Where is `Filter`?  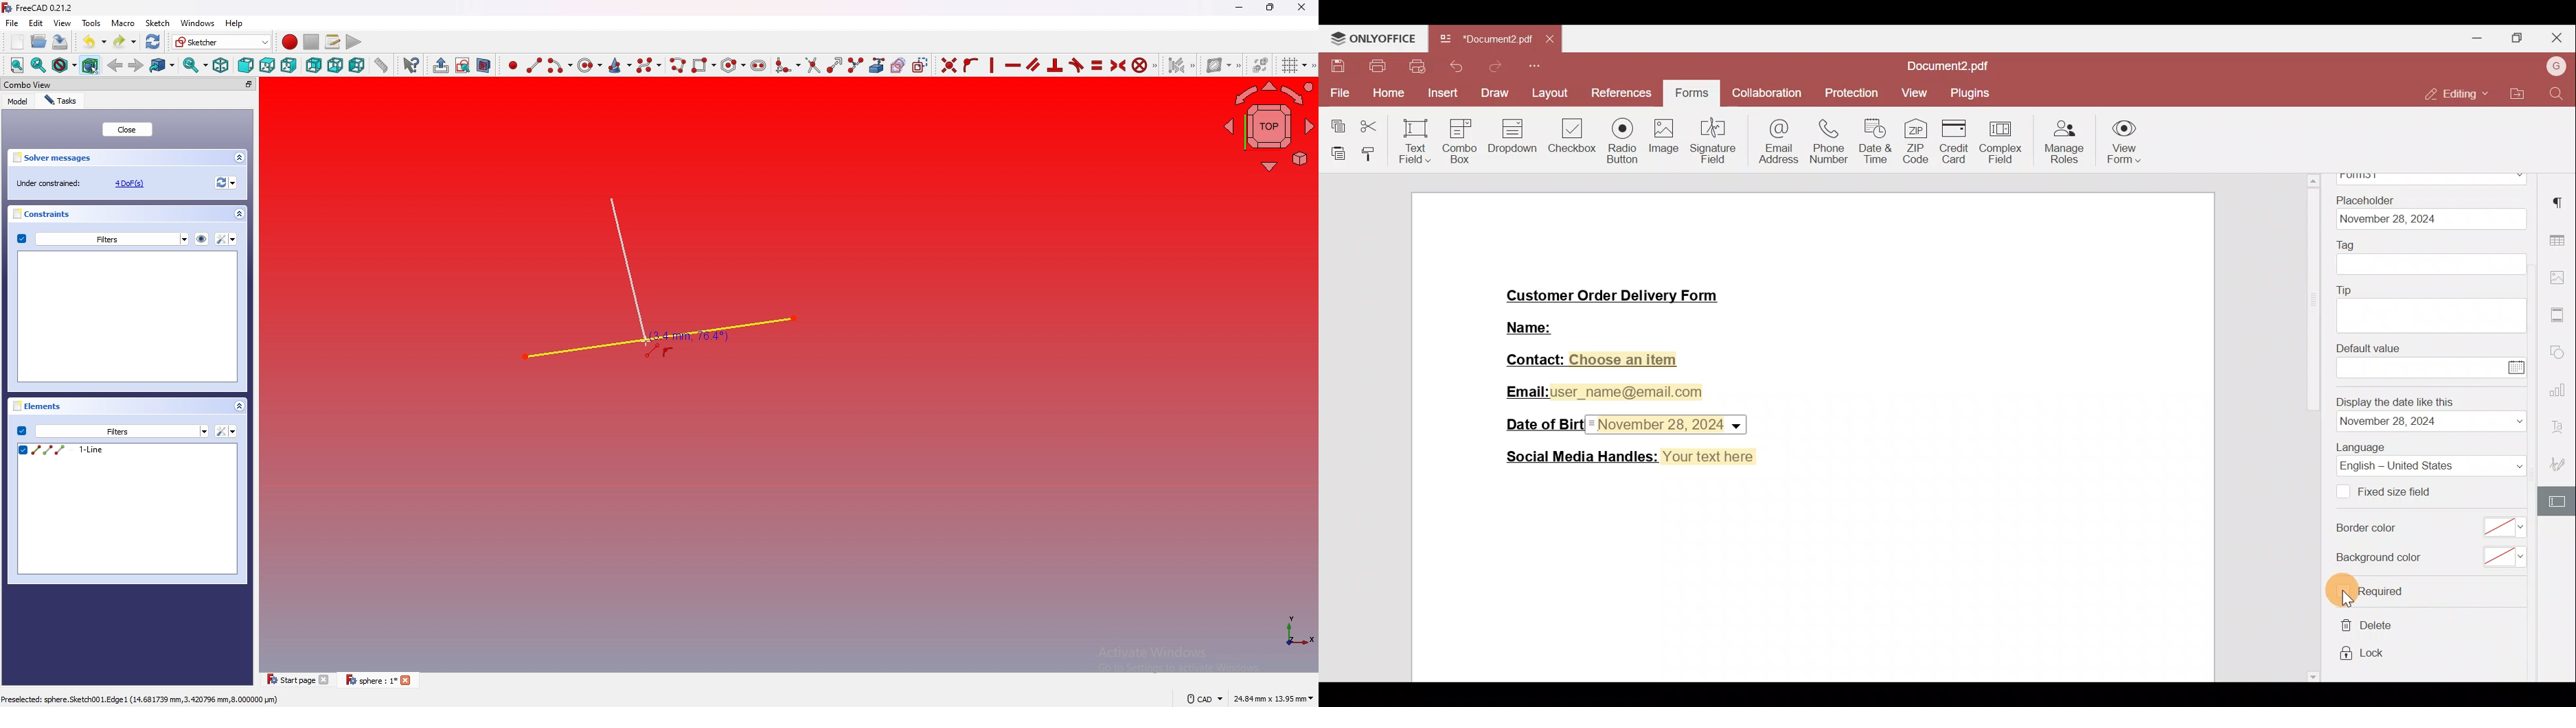
Filter is located at coordinates (227, 431).